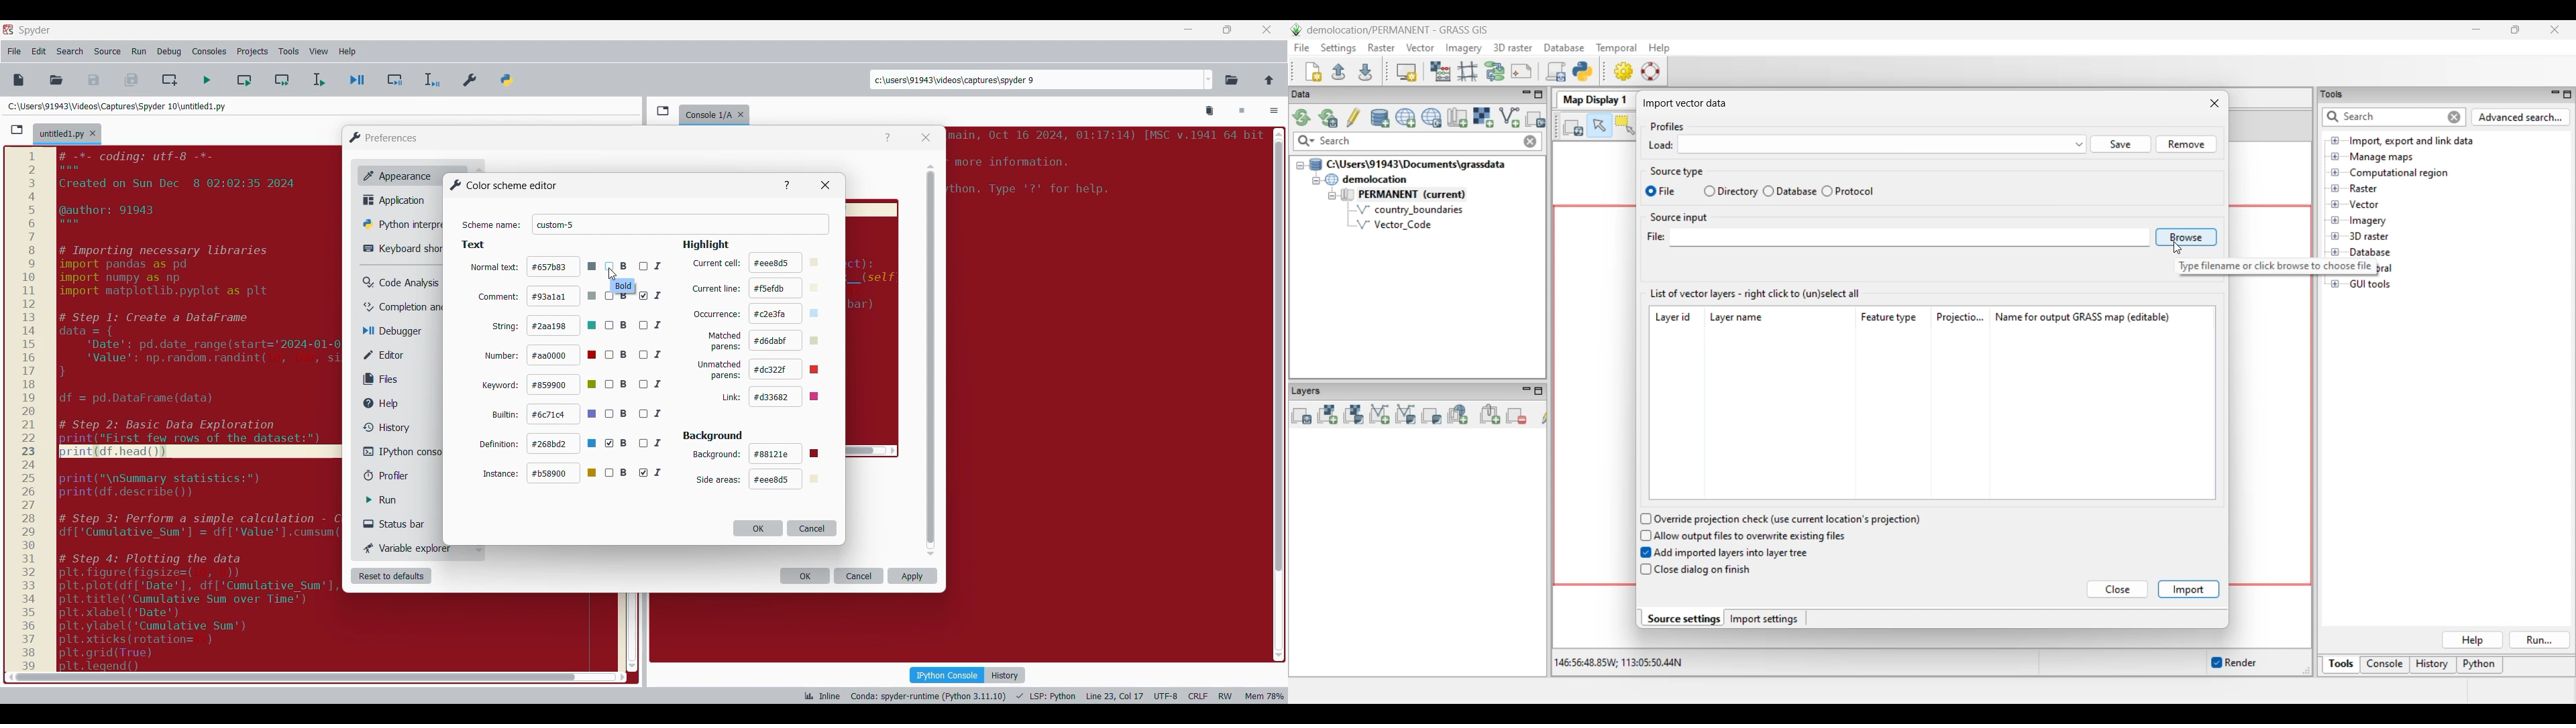 The height and width of the screenshot is (728, 2576). Describe the element at coordinates (1036, 80) in the screenshot. I see `Enter locations` at that location.